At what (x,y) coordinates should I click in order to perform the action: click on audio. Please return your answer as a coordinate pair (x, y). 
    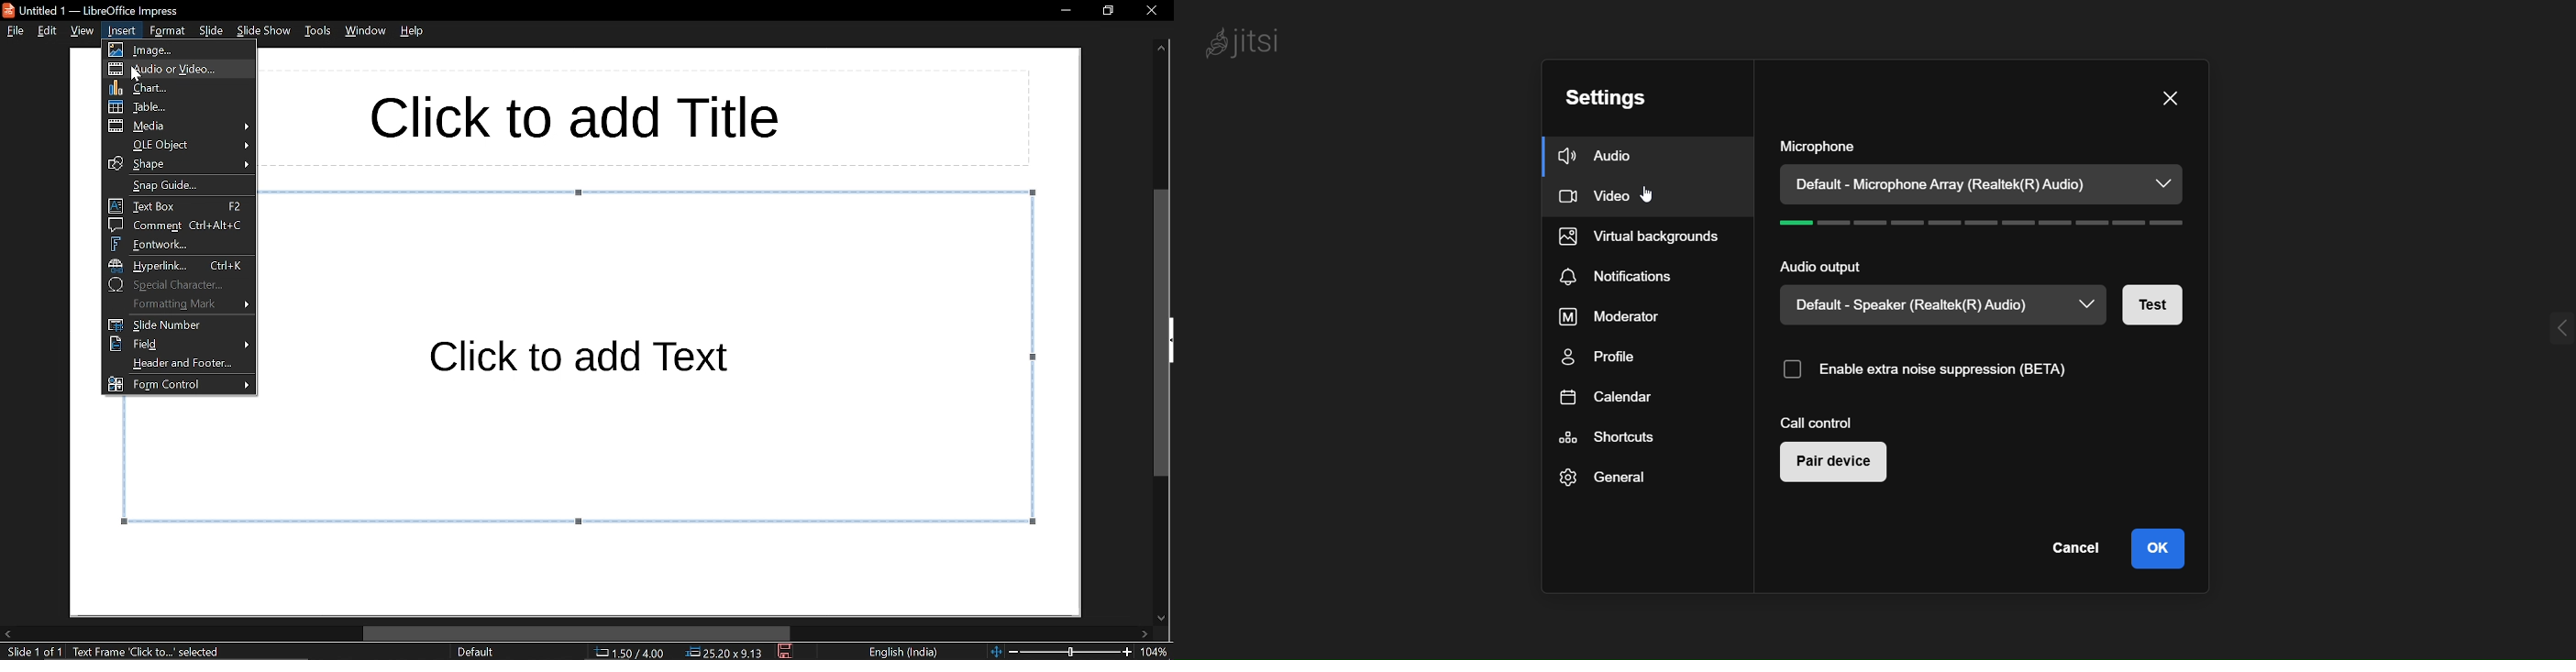
    Looking at the image, I should click on (1605, 154).